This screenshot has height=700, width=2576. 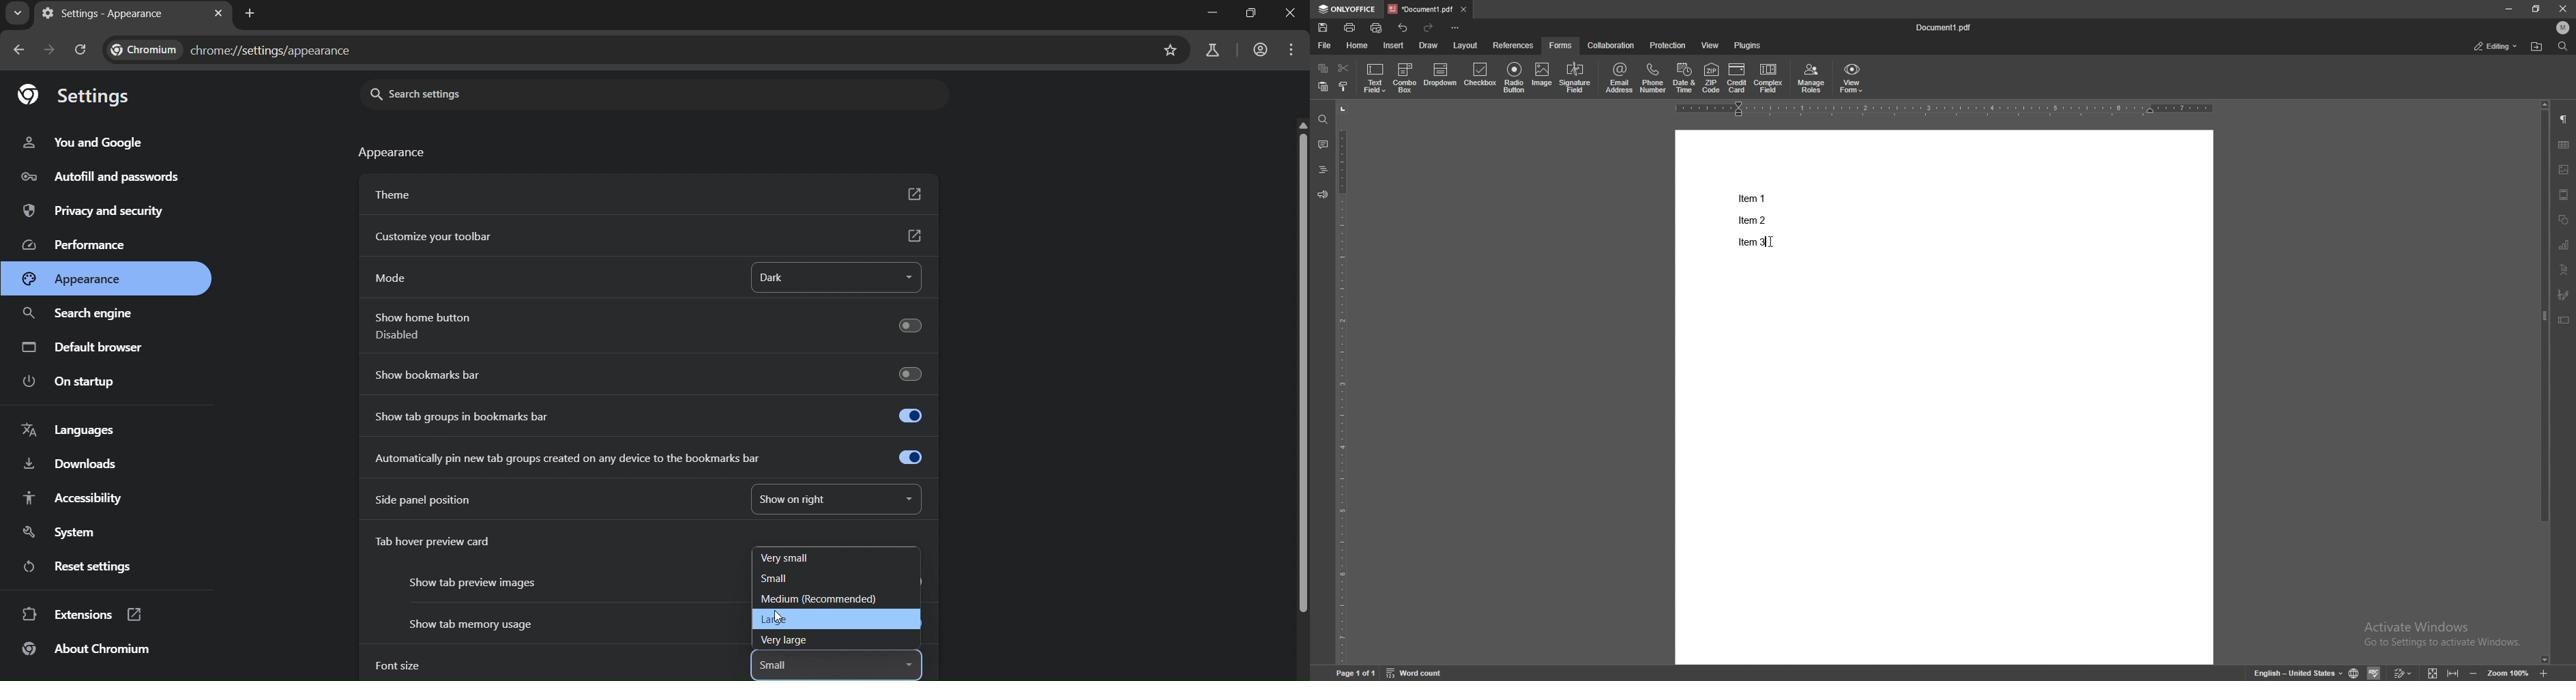 I want to click on paste, so click(x=1322, y=86).